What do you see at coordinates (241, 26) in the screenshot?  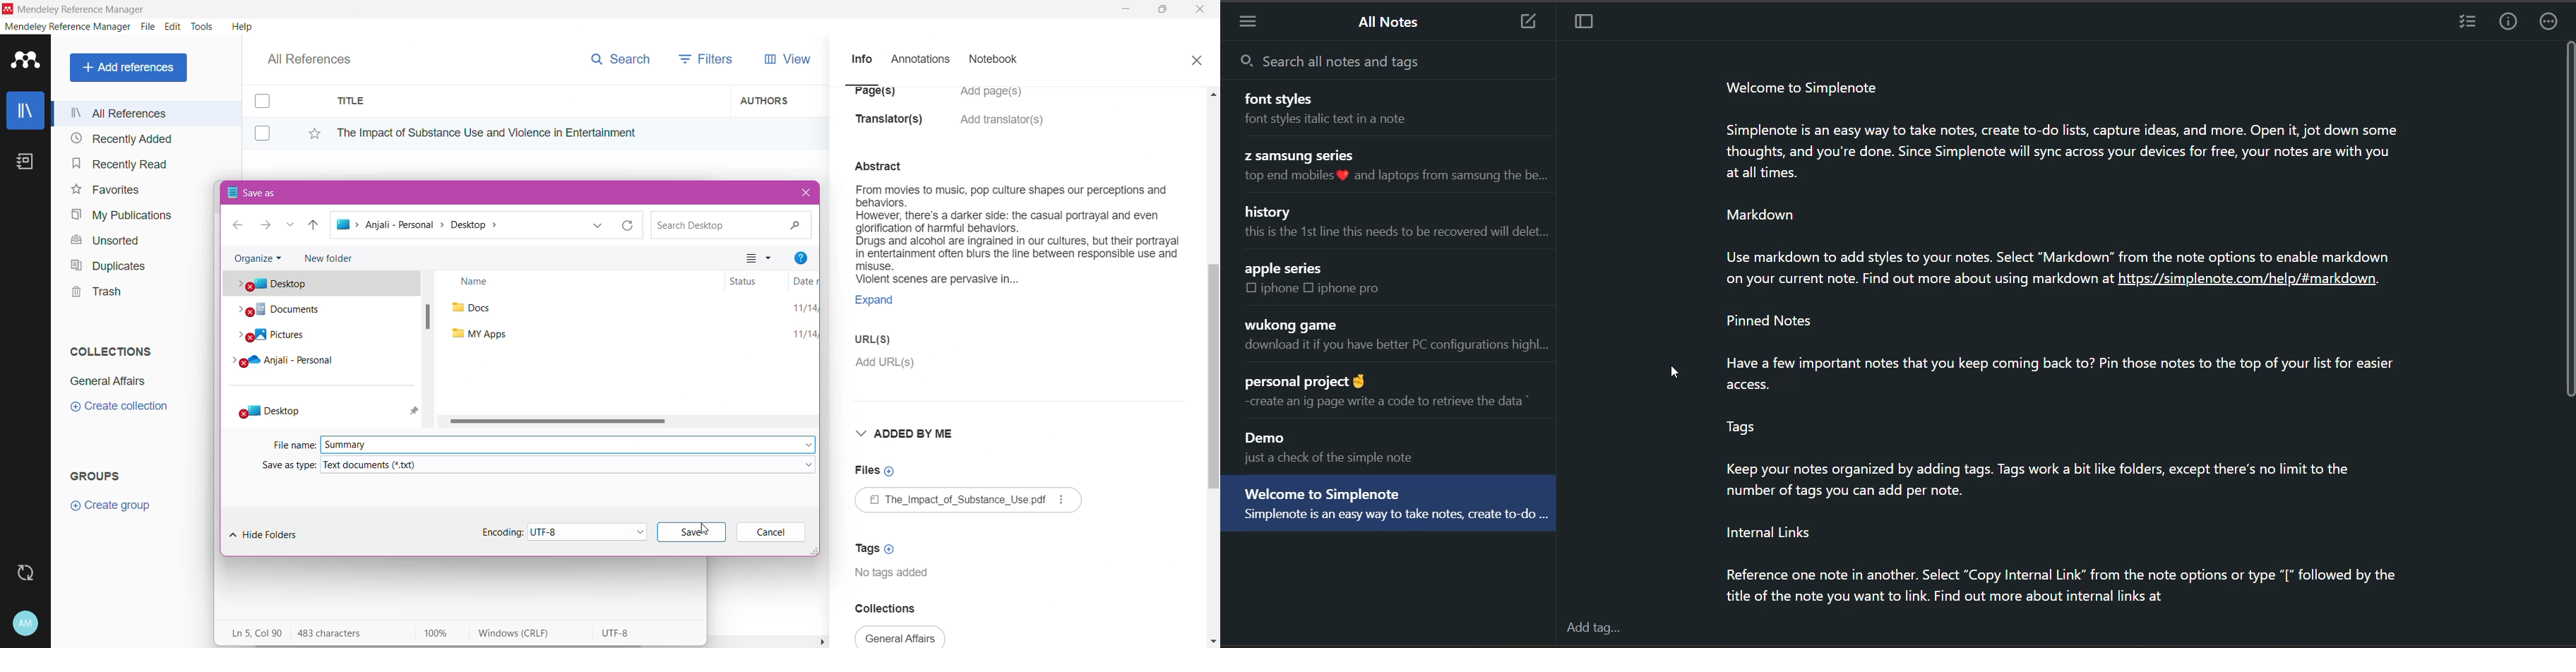 I see `Help` at bounding box center [241, 26].